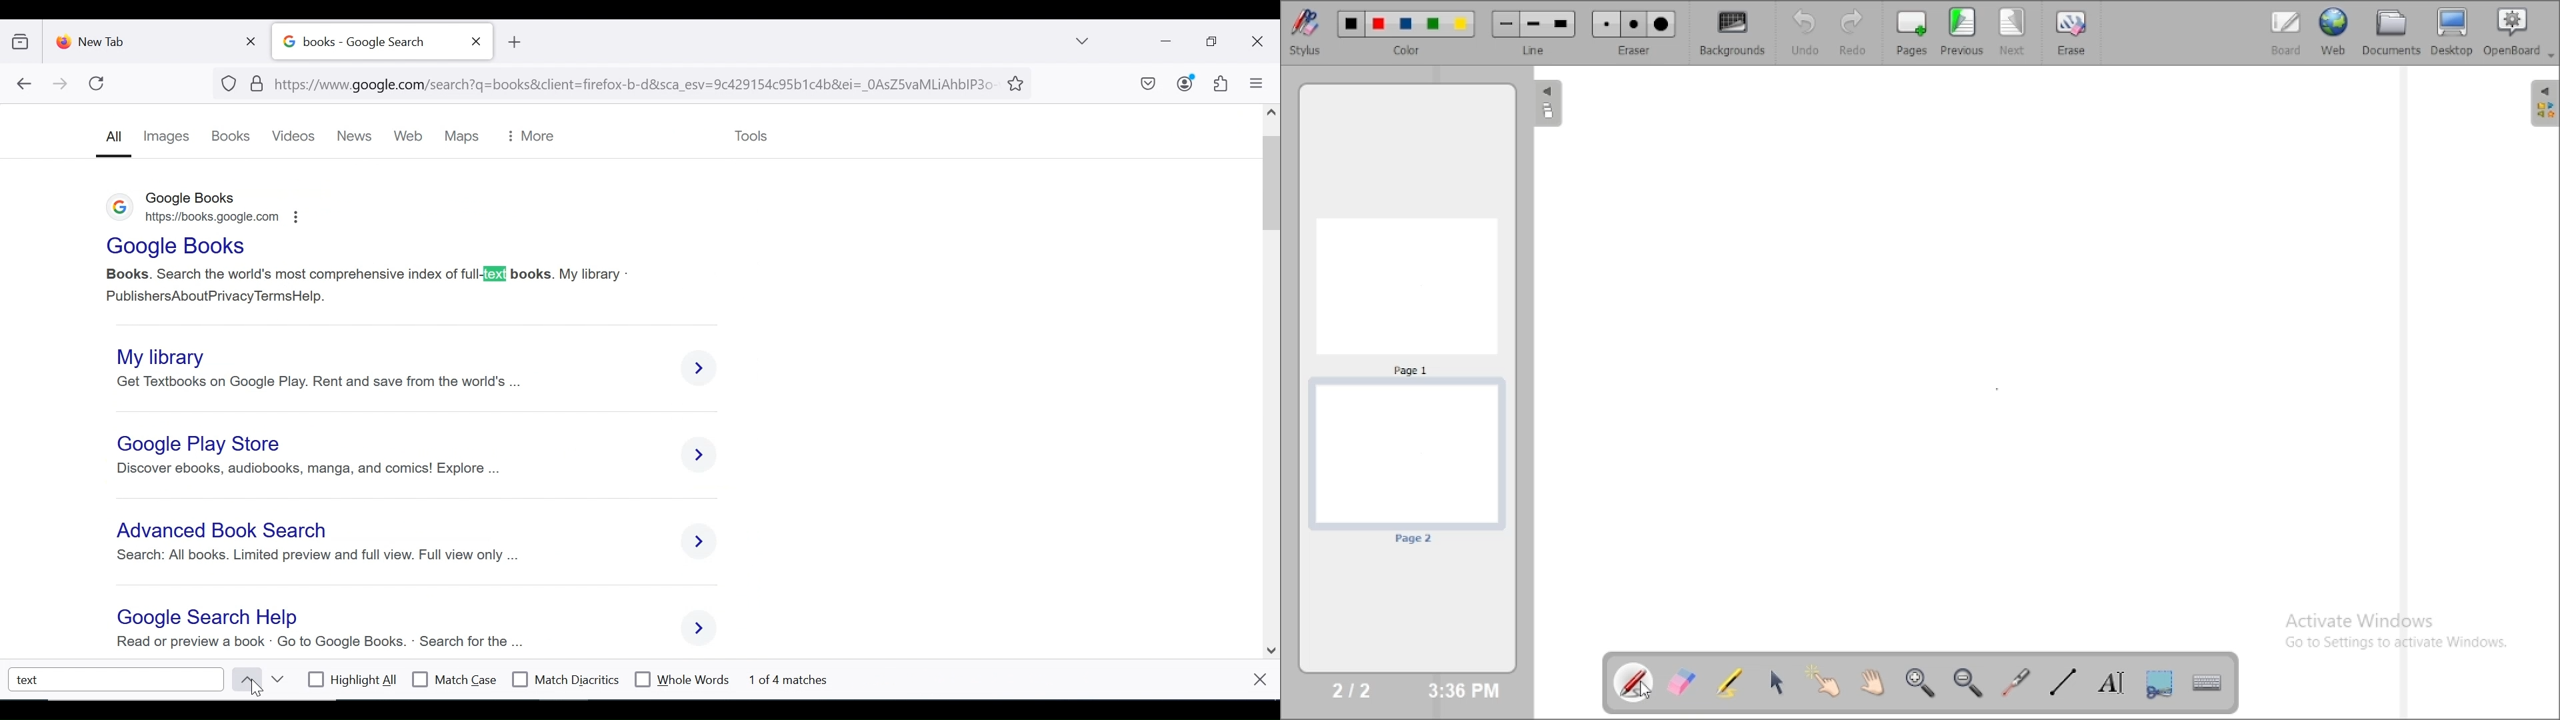 This screenshot has width=2576, height=728. What do you see at coordinates (1272, 377) in the screenshot?
I see `scroll bar` at bounding box center [1272, 377].